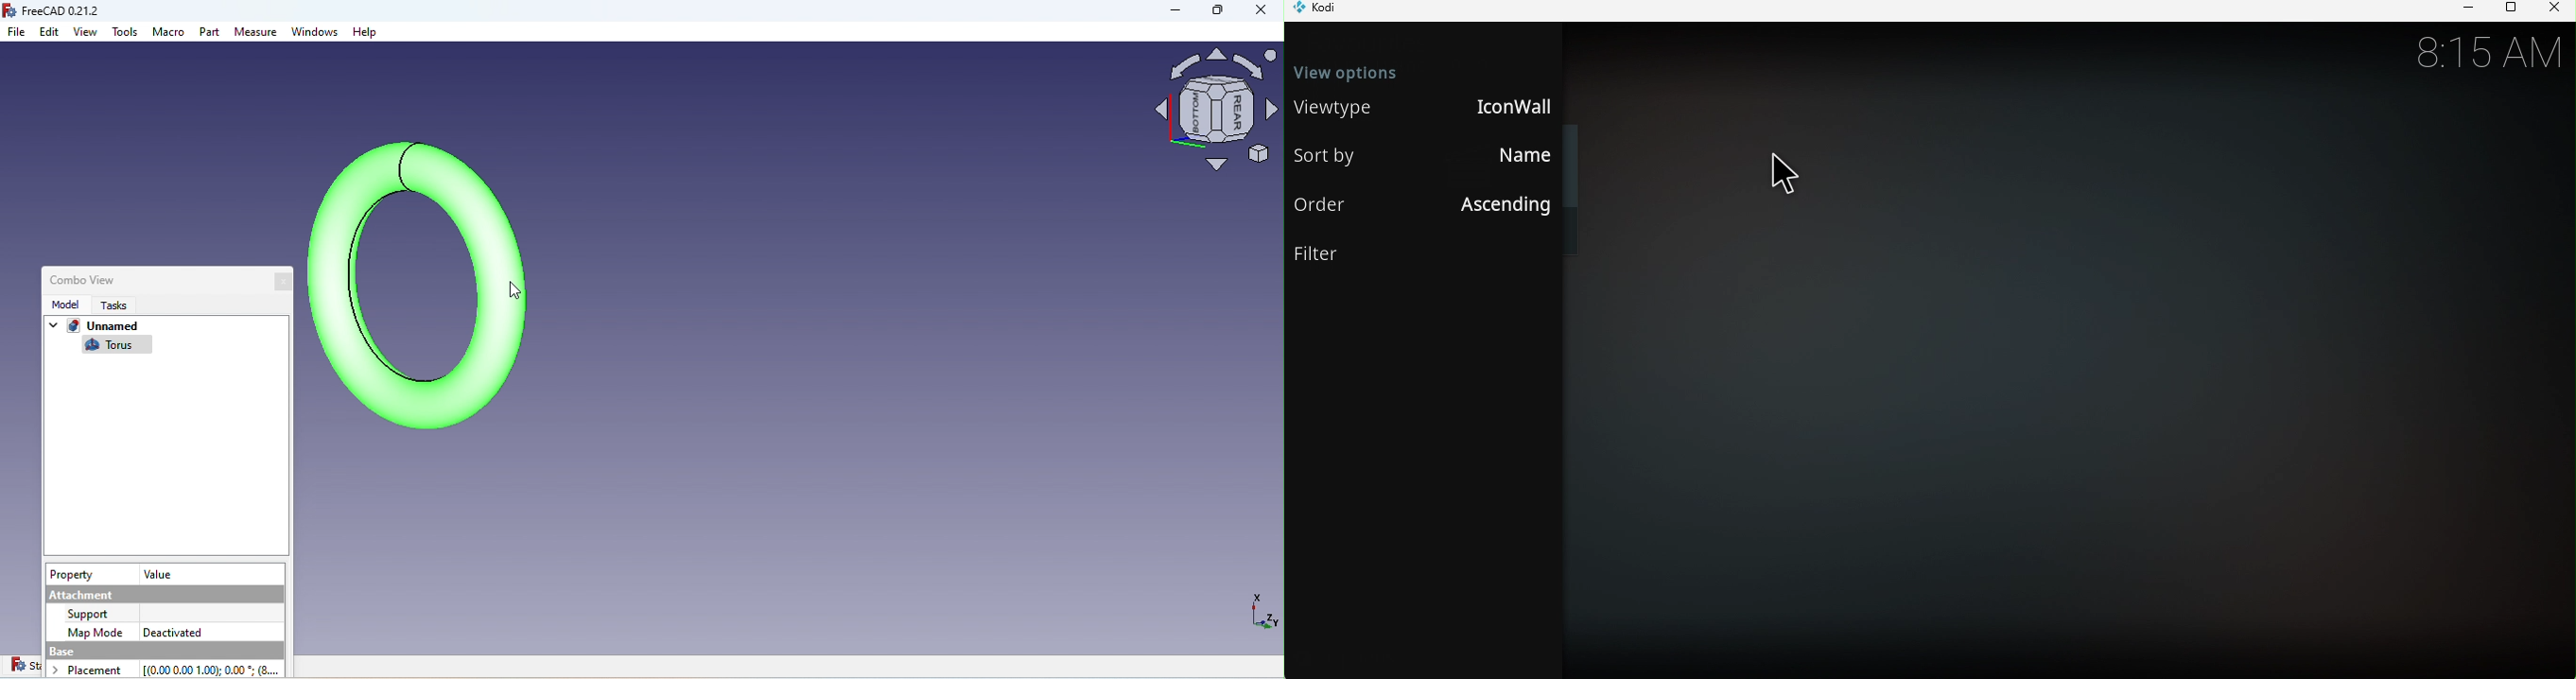 The width and height of the screenshot is (2576, 700). What do you see at coordinates (97, 631) in the screenshot?
I see `Map Mode` at bounding box center [97, 631].